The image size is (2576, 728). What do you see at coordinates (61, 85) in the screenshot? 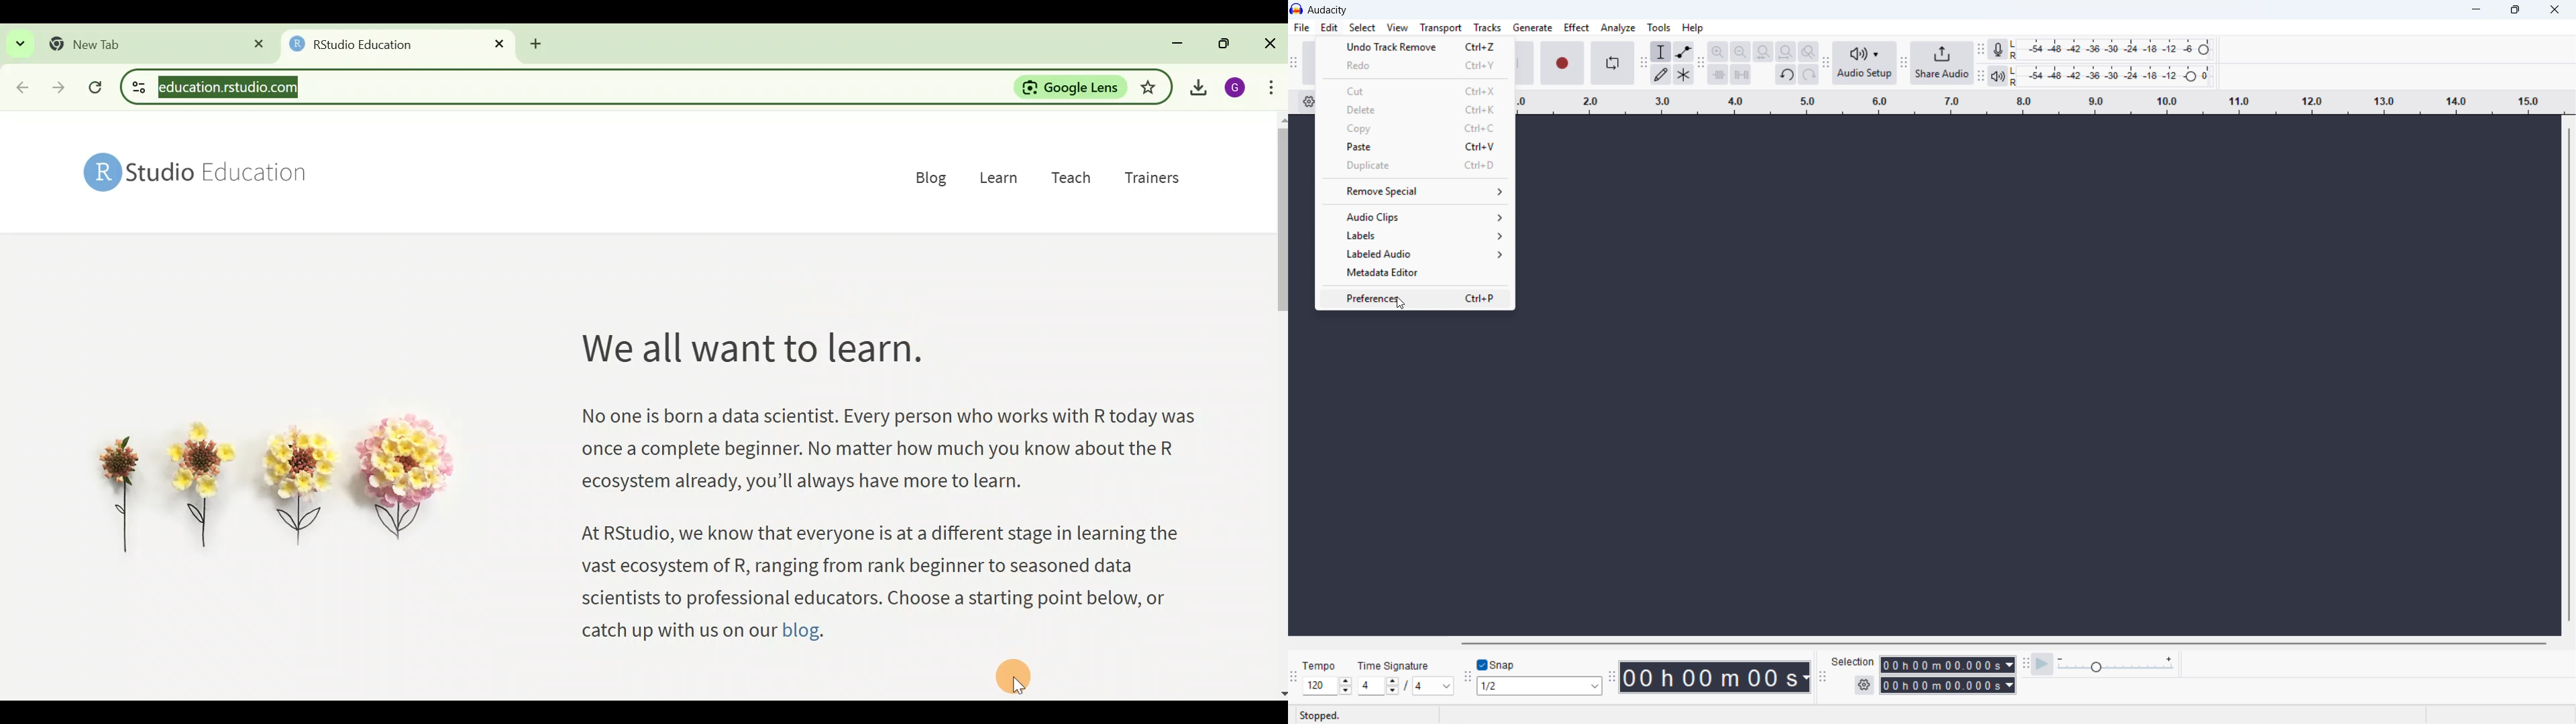
I see `click to go forward, hold to see history` at bounding box center [61, 85].